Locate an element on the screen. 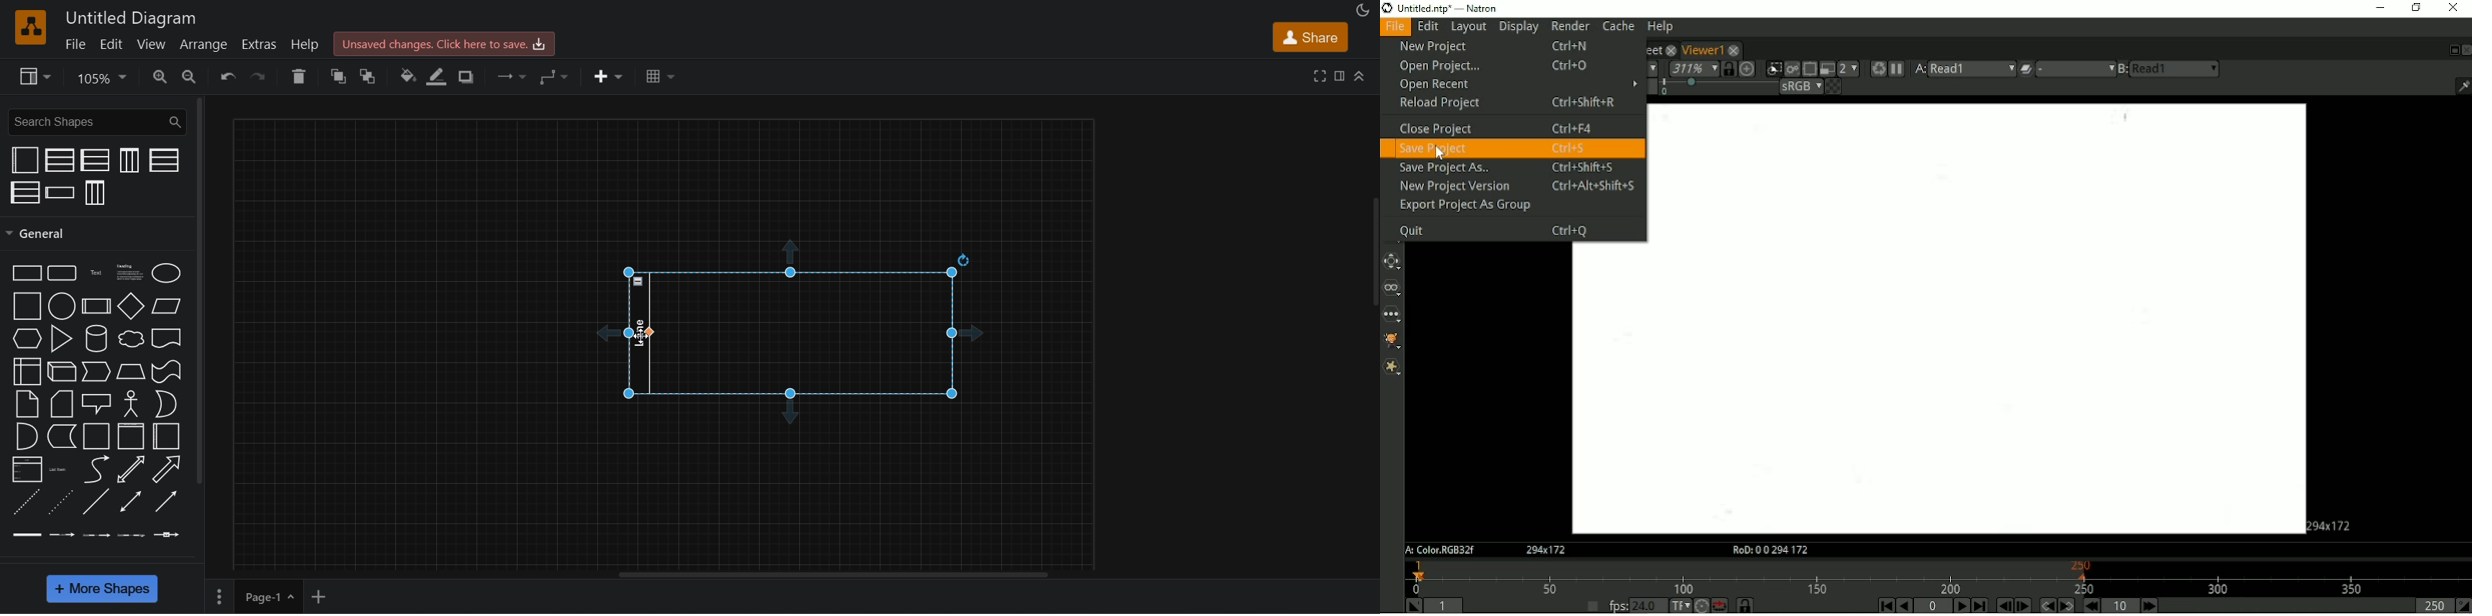 The image size is (2492, 616). redo is located at coordinates (262, 76).